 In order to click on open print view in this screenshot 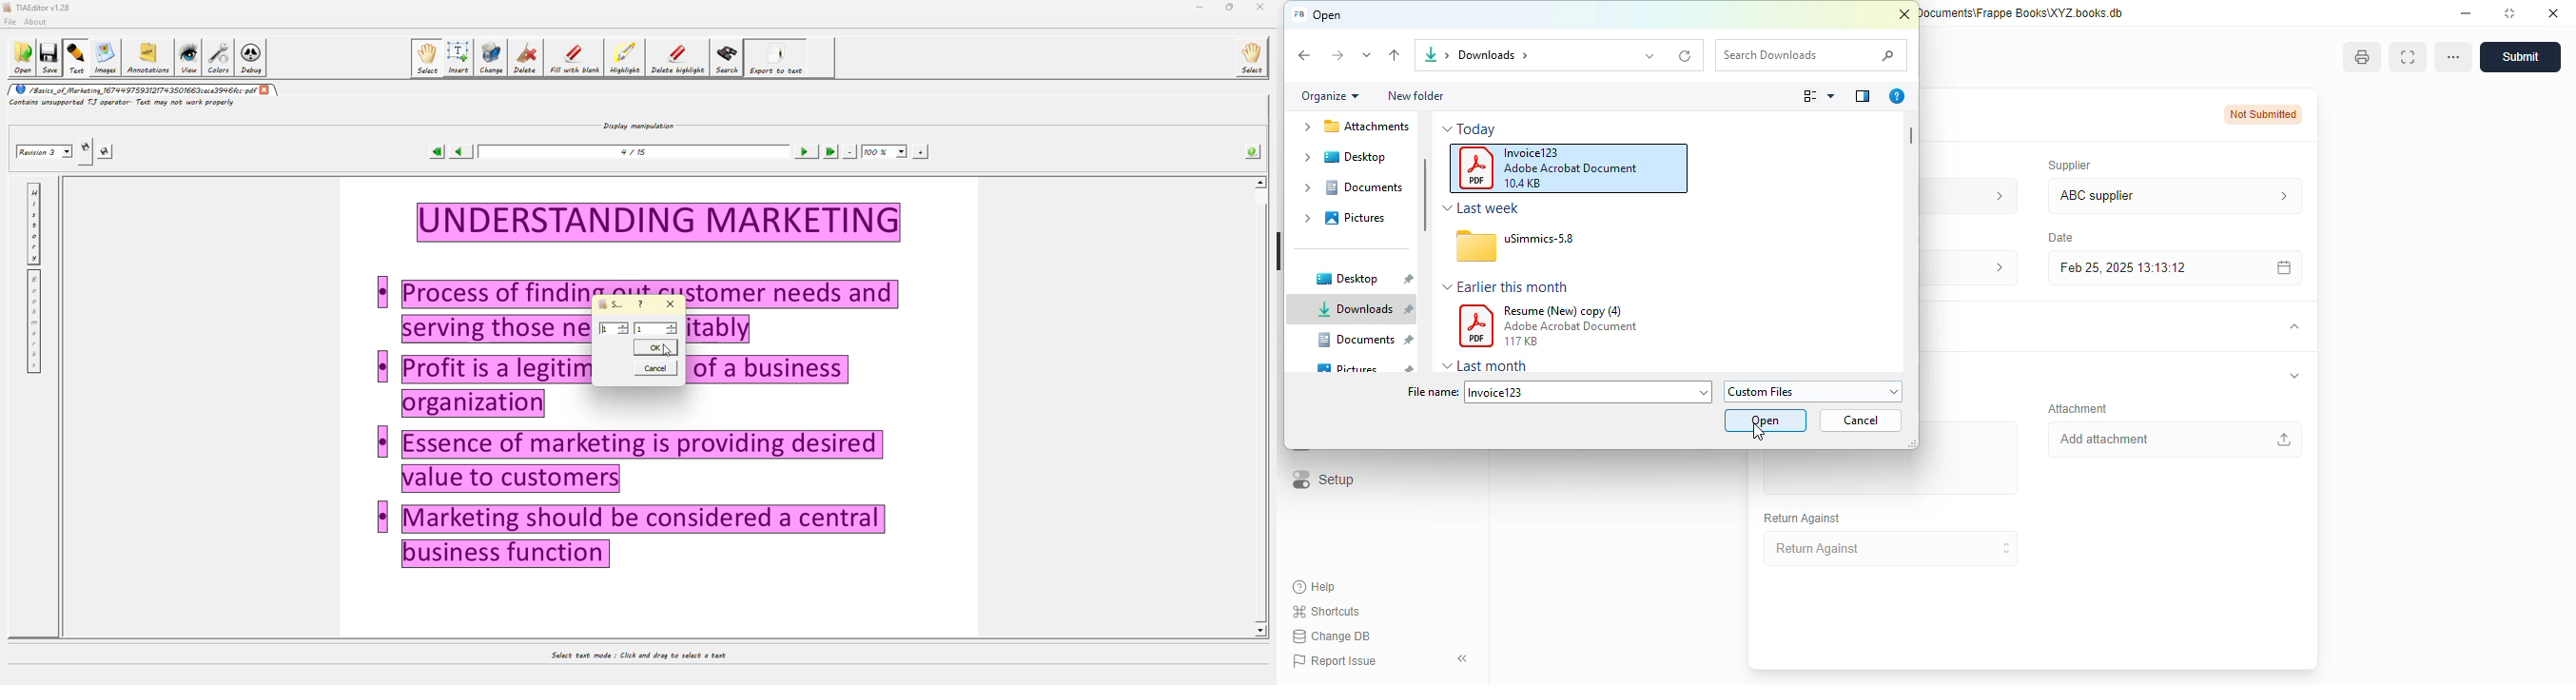, I will do `click(2362, 57)`.